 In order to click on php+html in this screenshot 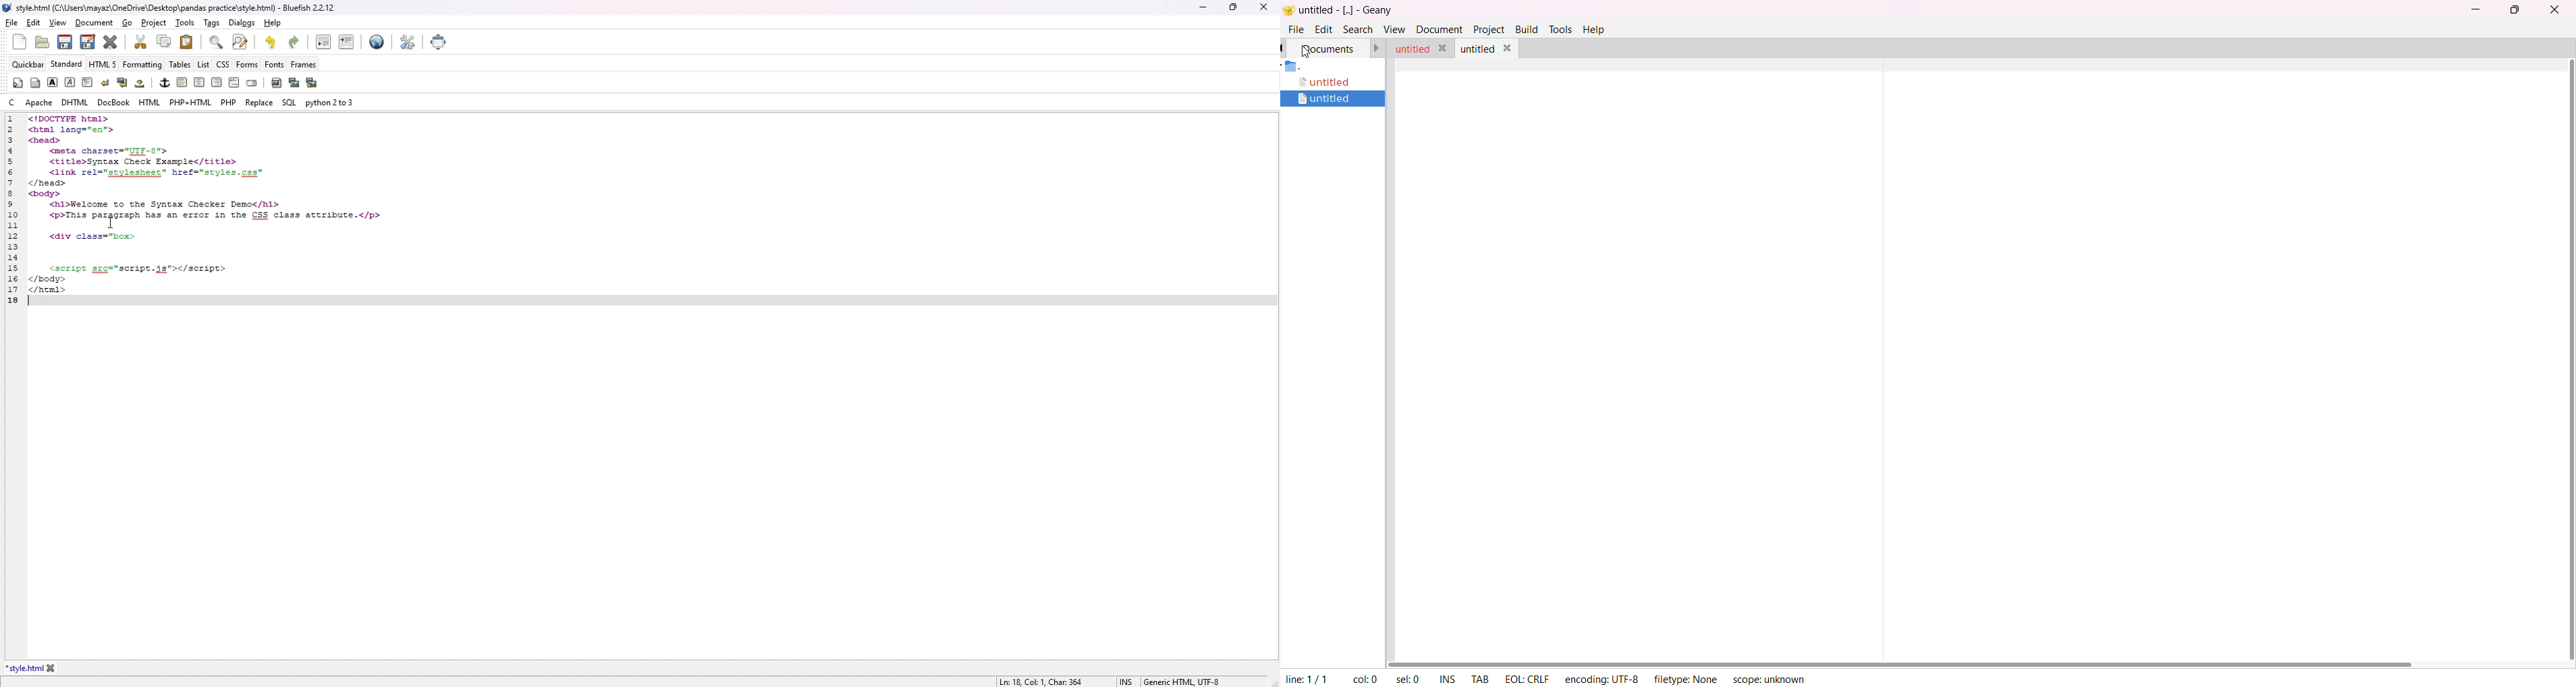, I will do `click(191, 103)`.